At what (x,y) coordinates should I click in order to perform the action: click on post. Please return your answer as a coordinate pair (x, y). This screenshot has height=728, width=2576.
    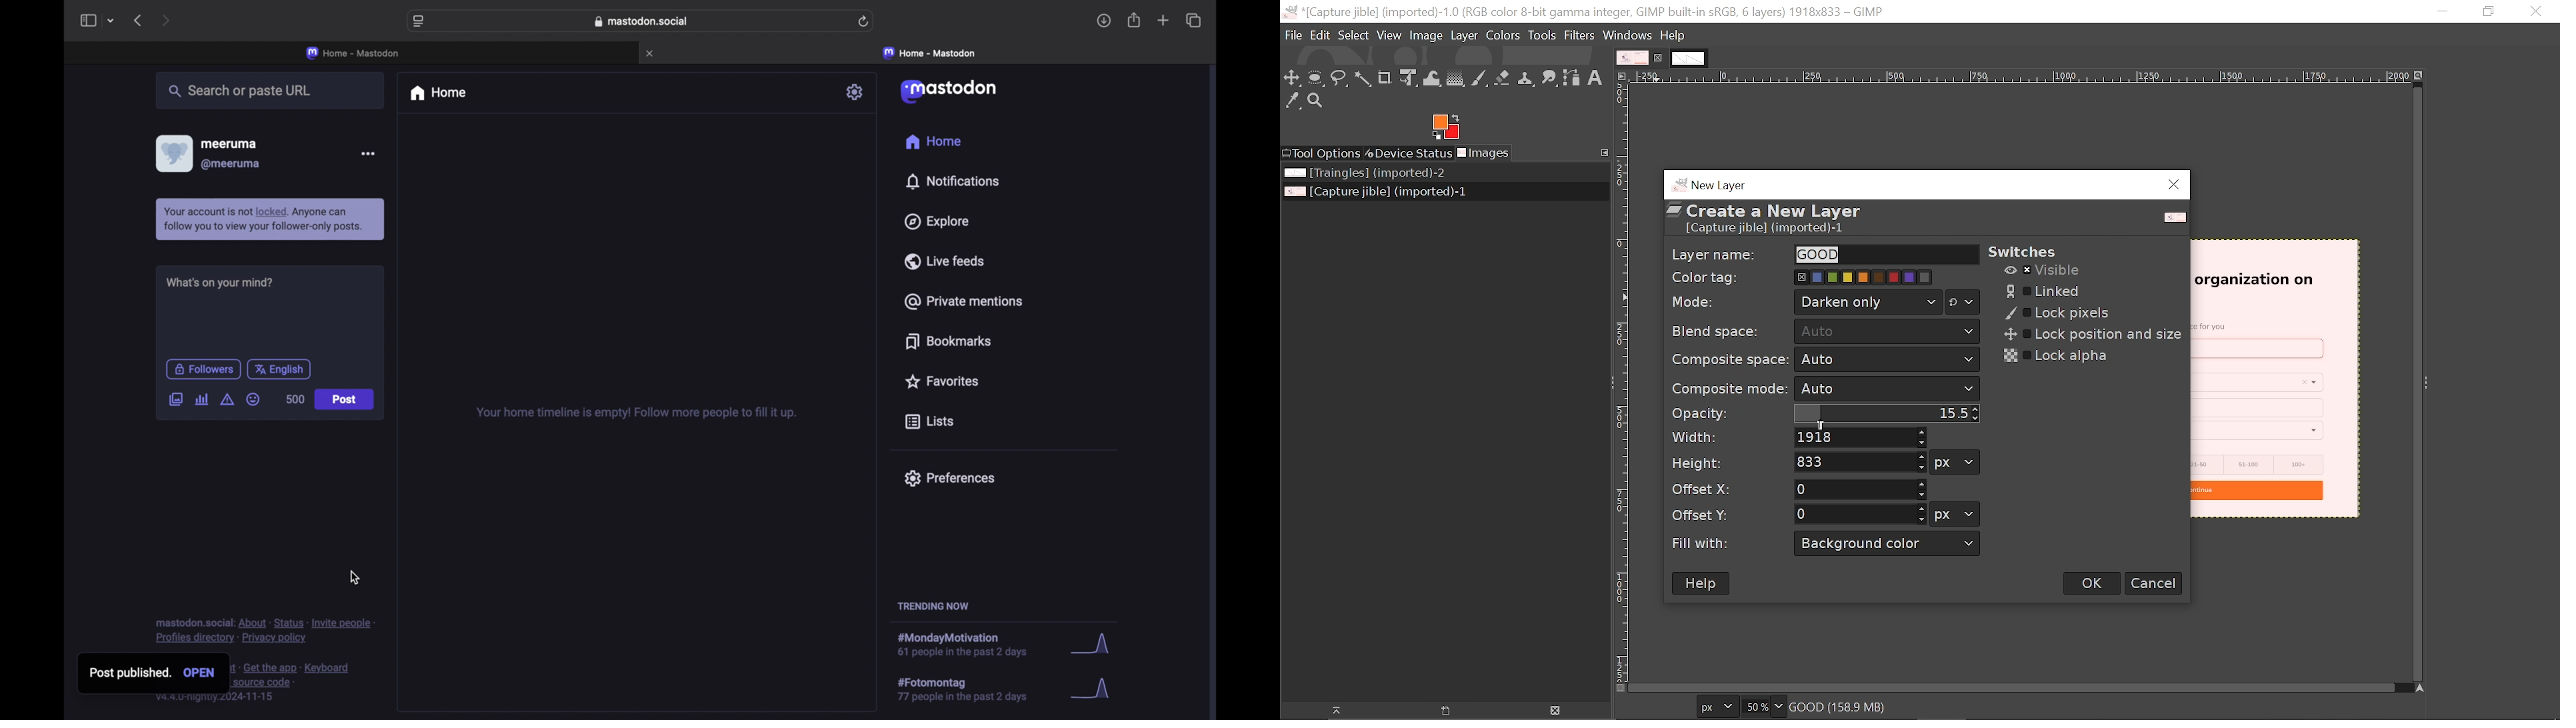
    Looking at the image, I should click on (343, 398).